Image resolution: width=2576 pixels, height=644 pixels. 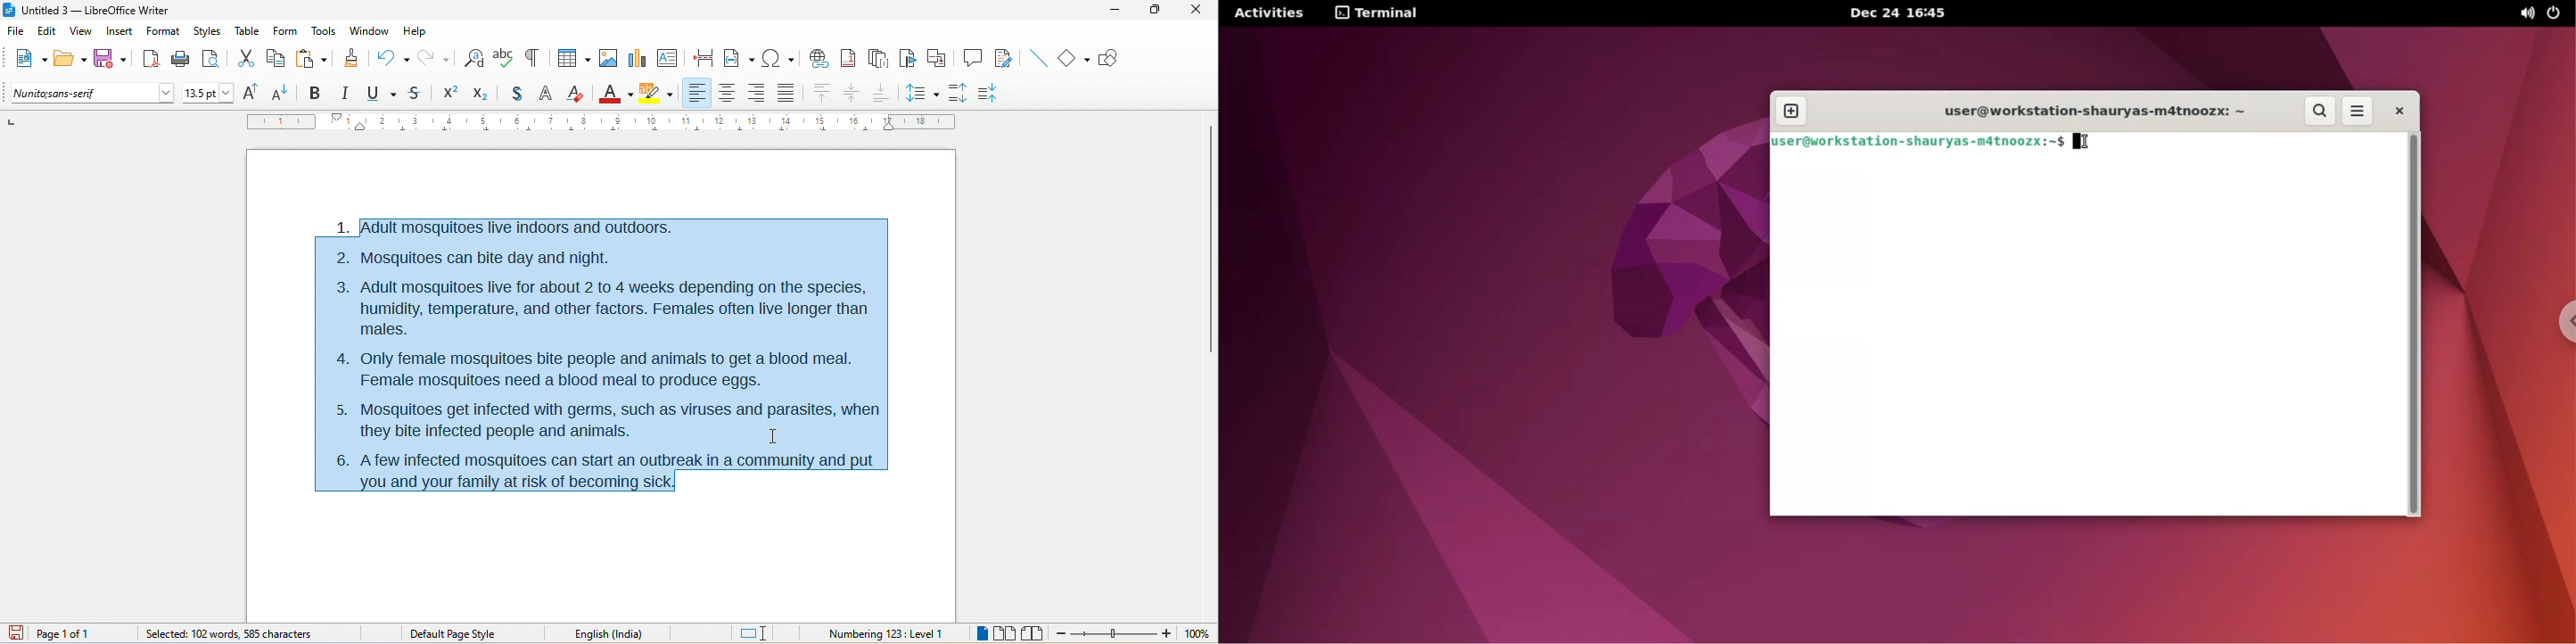 What do you see at coordinates (923, 92) in the screenshot?
I see `set line spacing` at bounding box center [923, 92].